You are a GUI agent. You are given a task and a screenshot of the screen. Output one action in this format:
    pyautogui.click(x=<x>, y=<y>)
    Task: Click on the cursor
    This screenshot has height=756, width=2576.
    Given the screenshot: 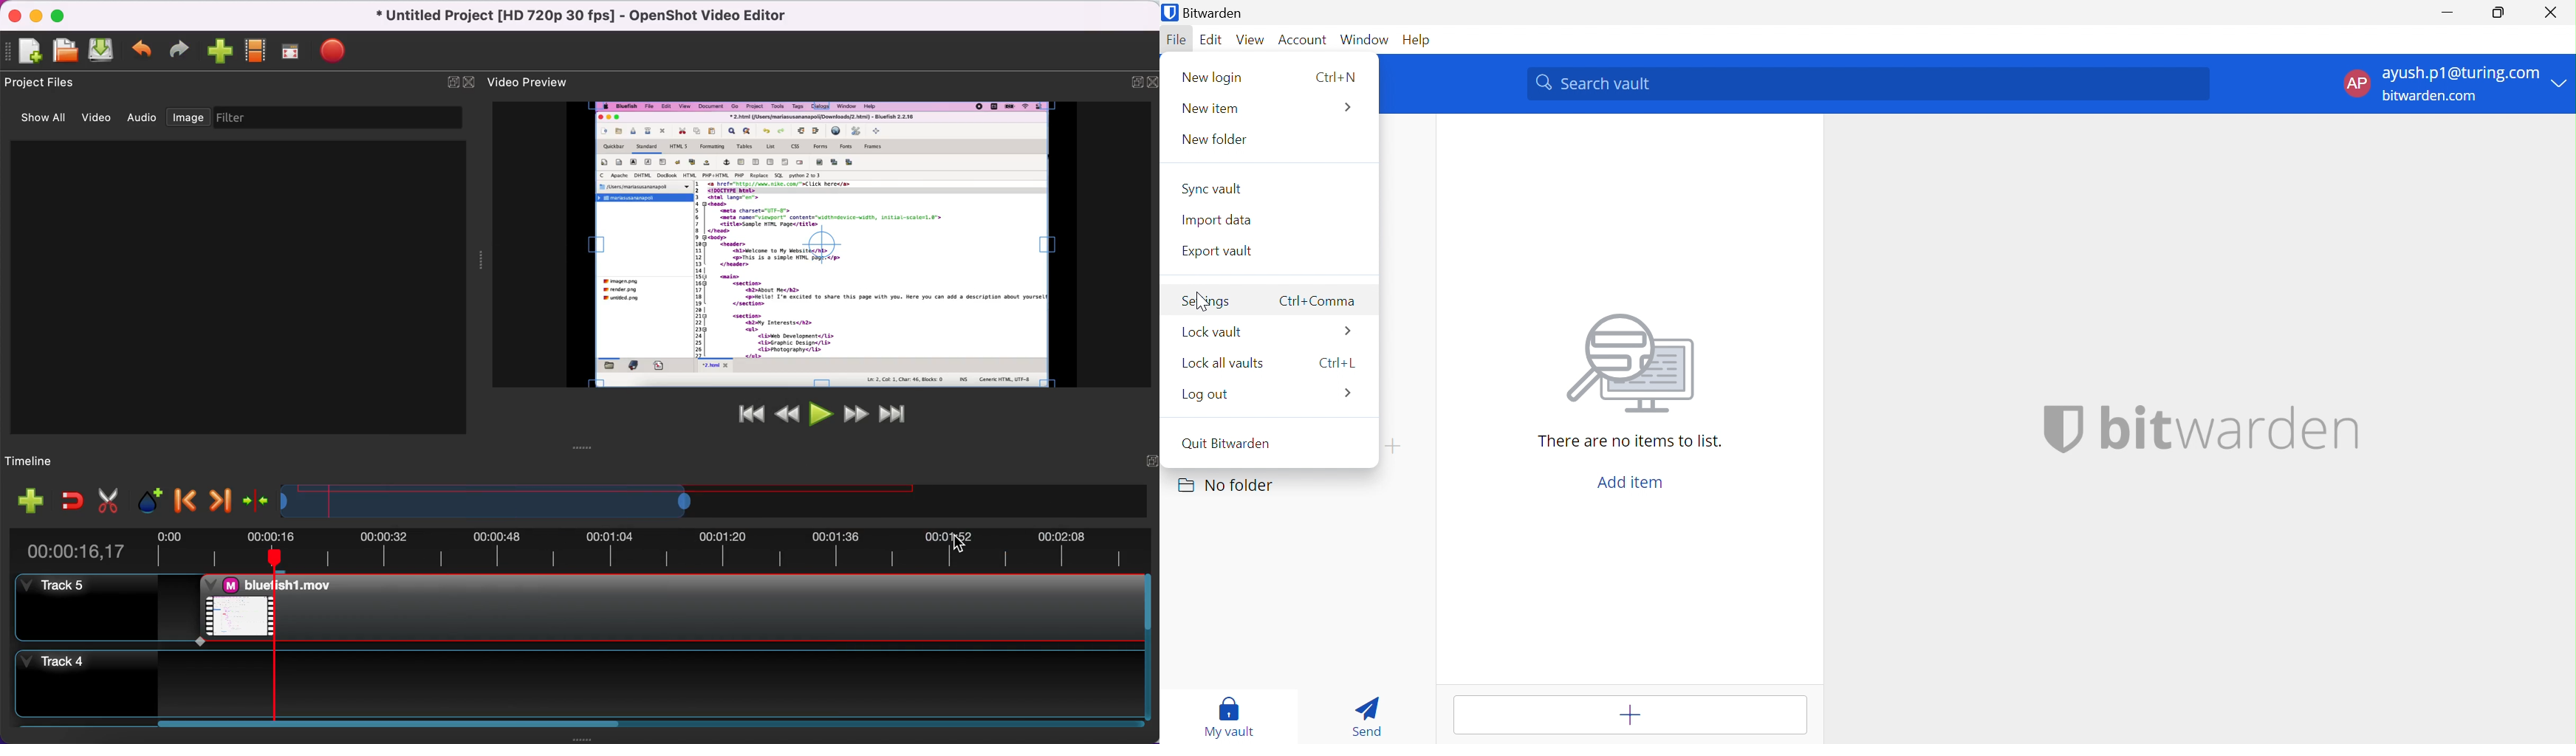 What is the action you would take?
    pyautogui.click(x=1202, y=303)
    